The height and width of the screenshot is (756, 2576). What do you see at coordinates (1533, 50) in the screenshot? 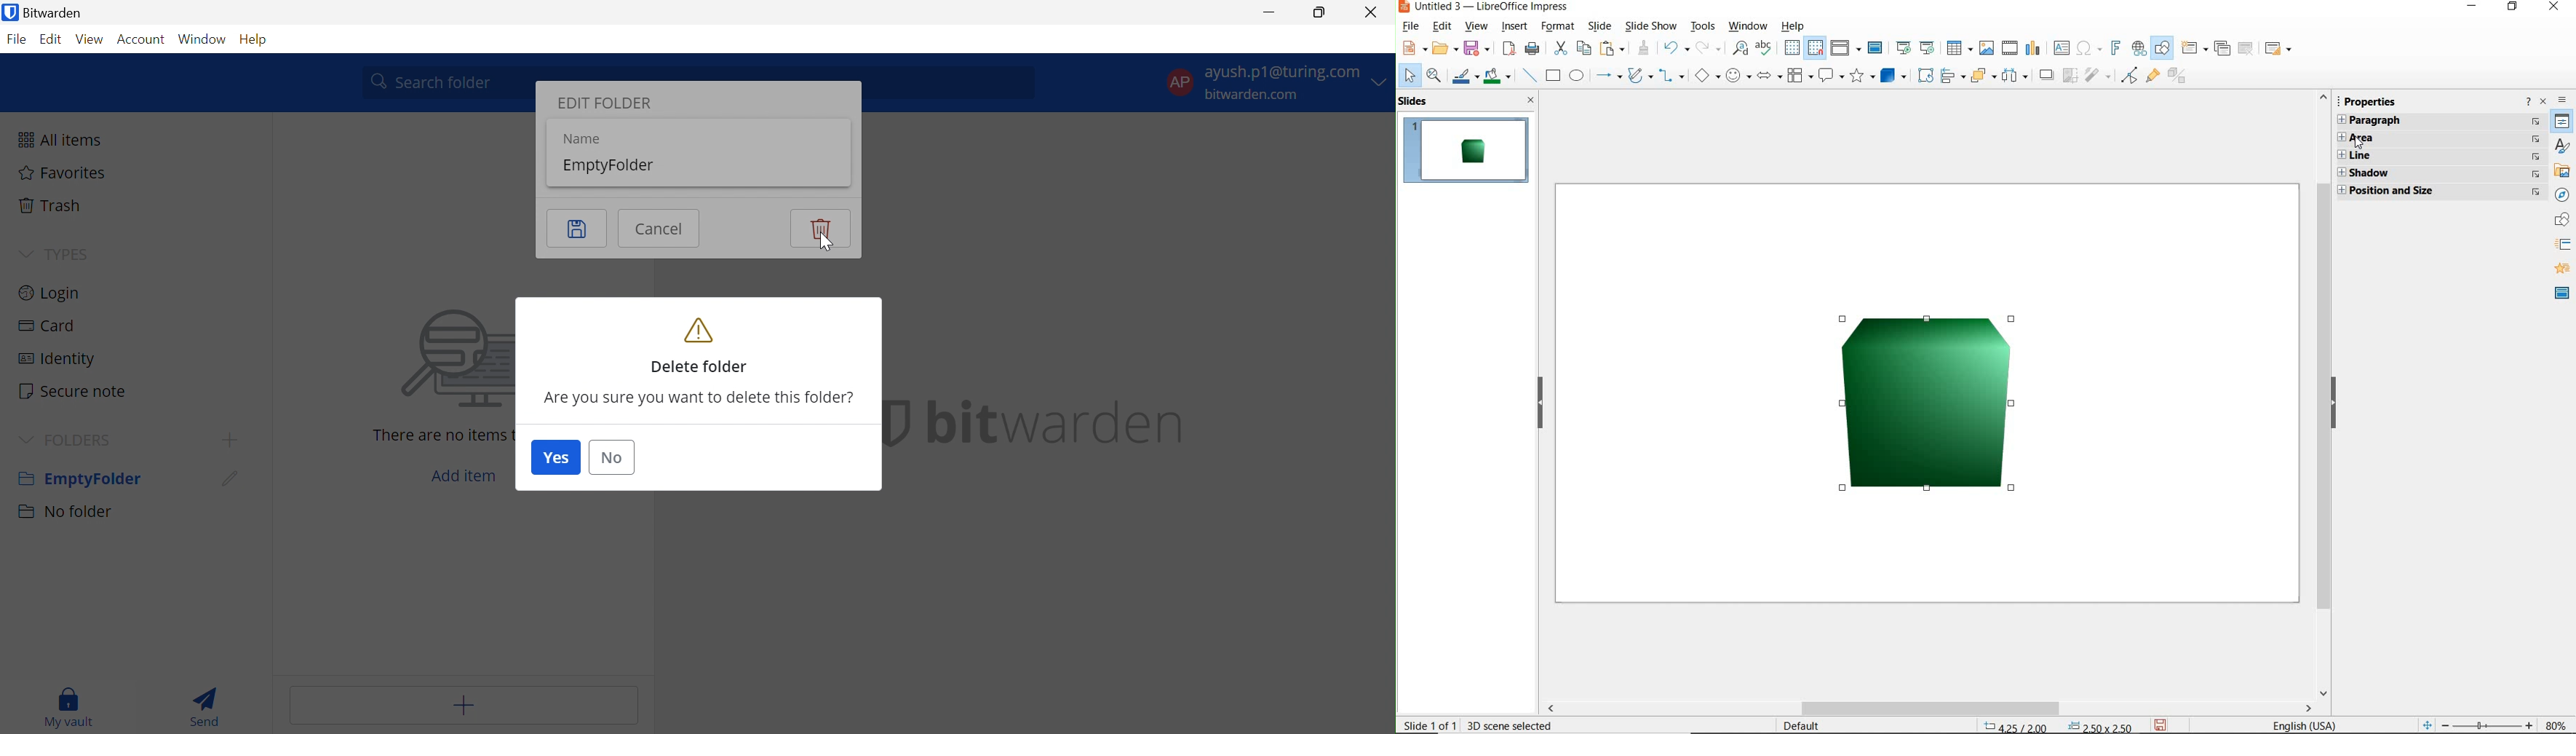
I see `print` at bounding box center [1533, 50].